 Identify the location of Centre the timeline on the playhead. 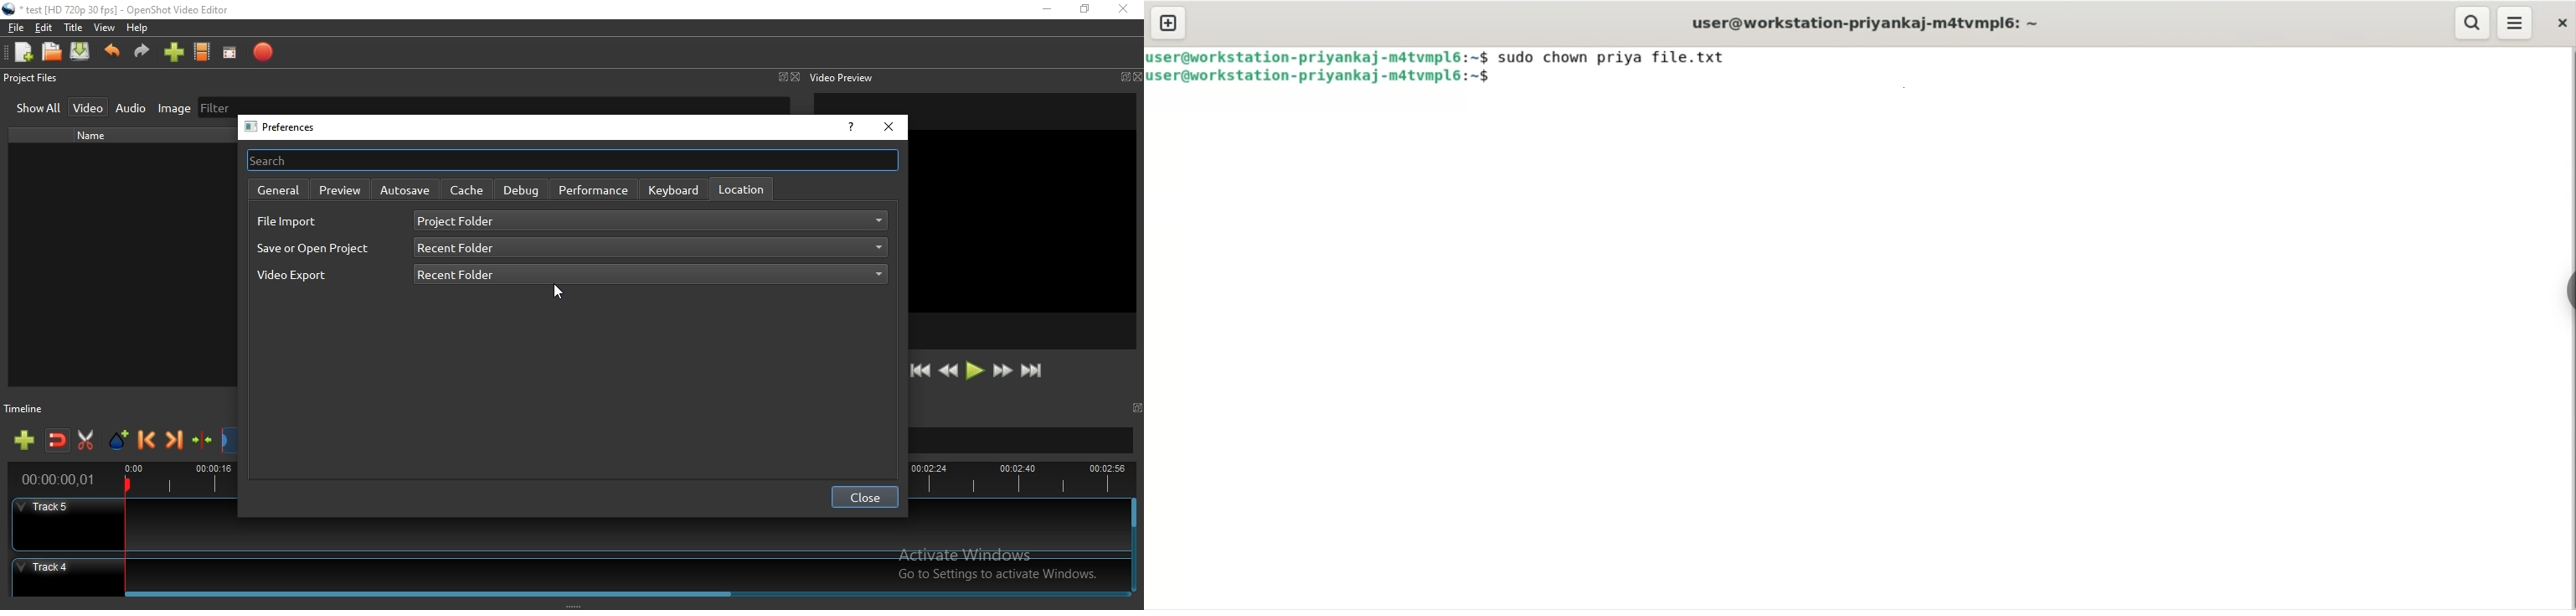
(203, 443).